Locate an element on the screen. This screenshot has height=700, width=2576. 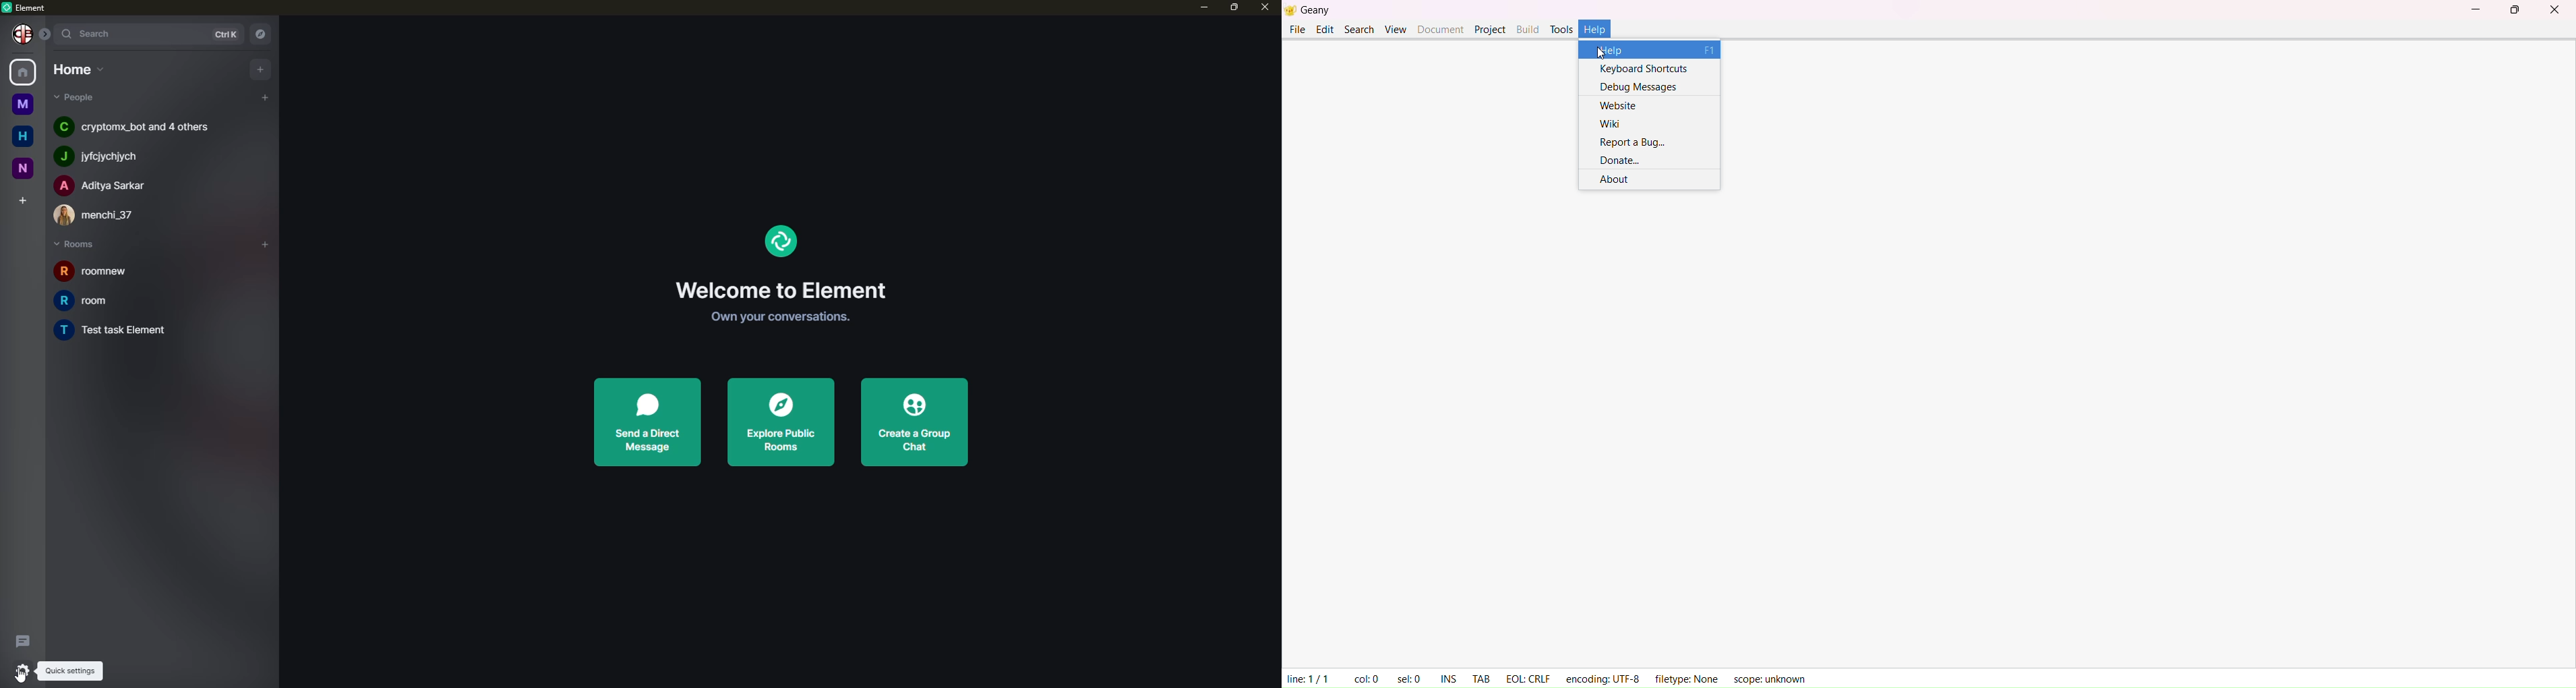
element is located at coordinates (29, 7).